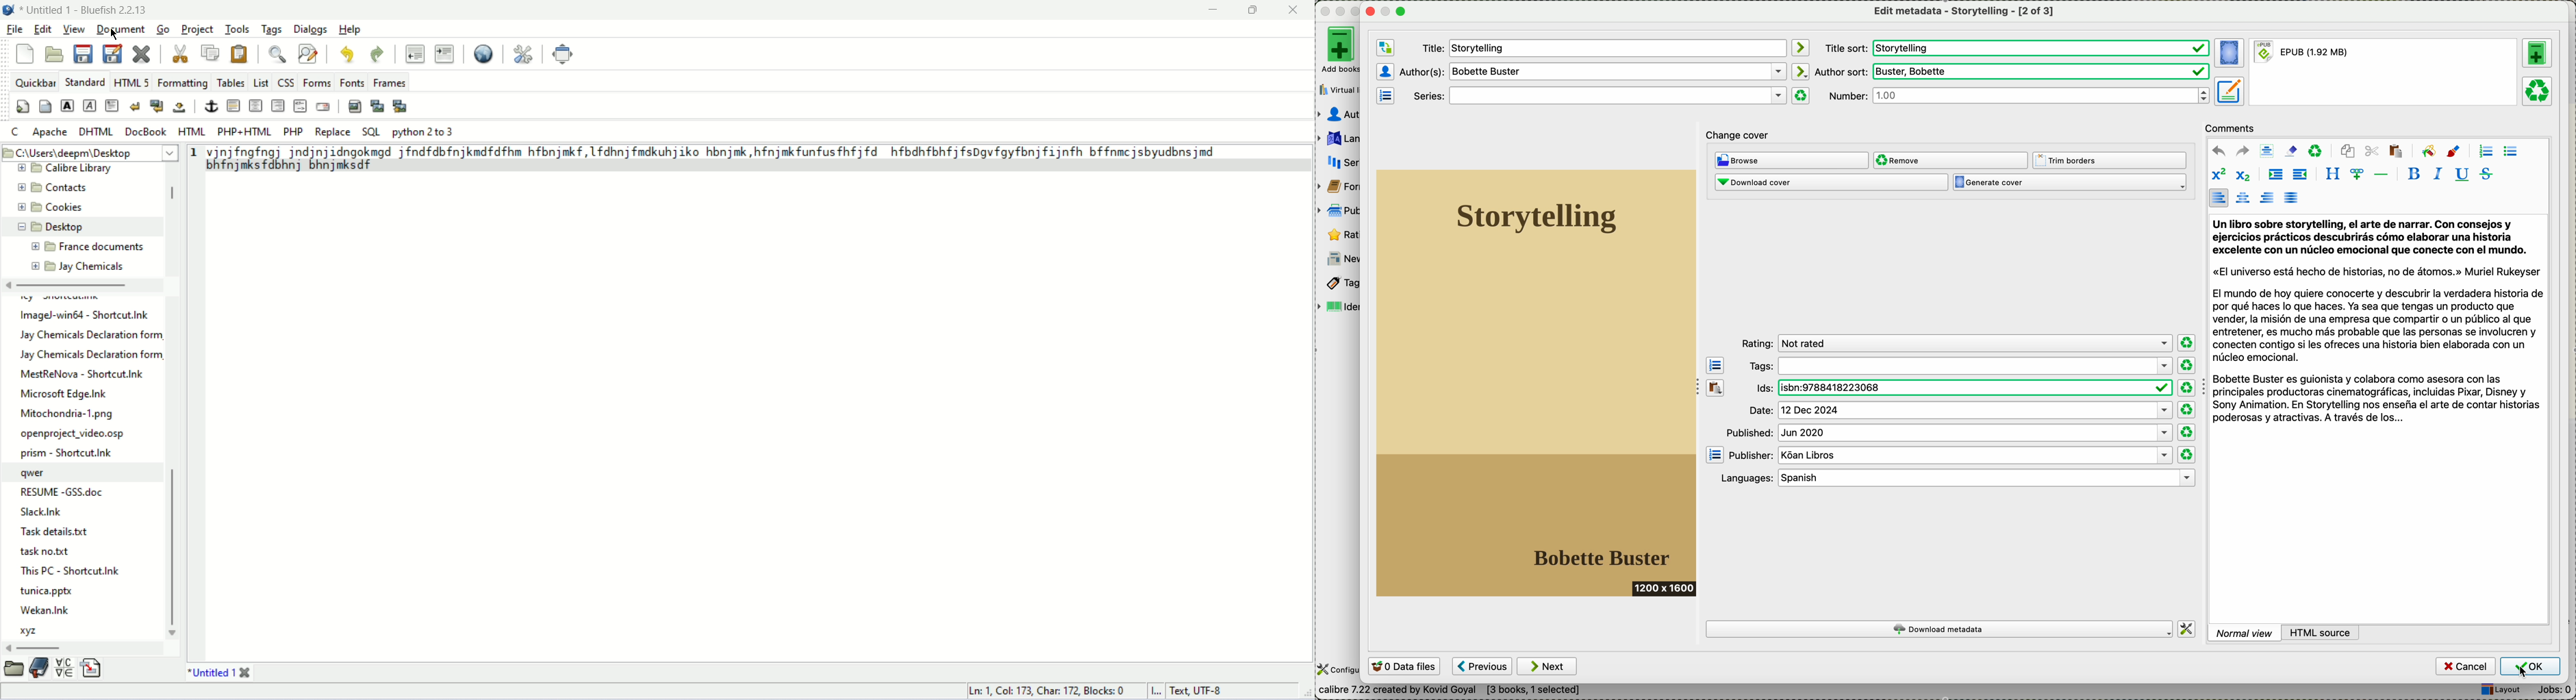 This screenshot has width=2576, height=700. Describe the element at coordinates (46, 106) in the screenshot. I see `body` at that location.